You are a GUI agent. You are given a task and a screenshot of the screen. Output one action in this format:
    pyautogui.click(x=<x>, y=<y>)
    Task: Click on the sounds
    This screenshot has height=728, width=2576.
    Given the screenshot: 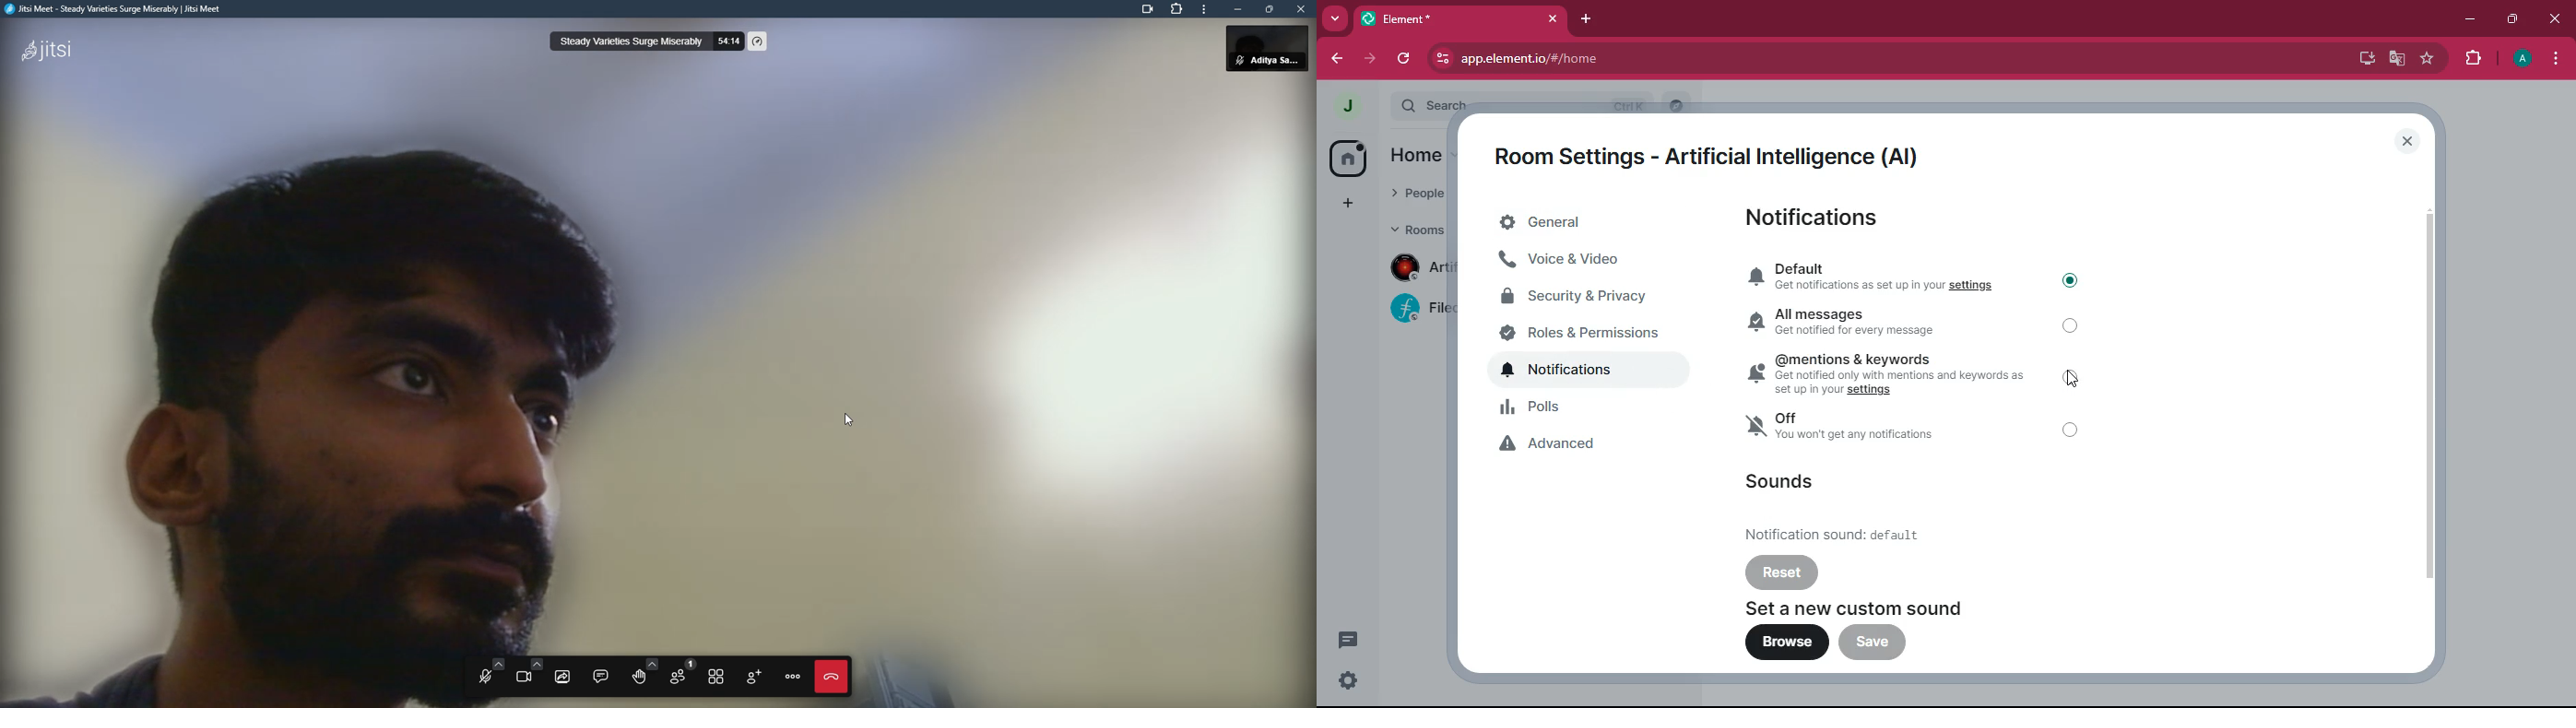 What is the action you would take?
    pyautogui.click(x=1783, y=481)
    